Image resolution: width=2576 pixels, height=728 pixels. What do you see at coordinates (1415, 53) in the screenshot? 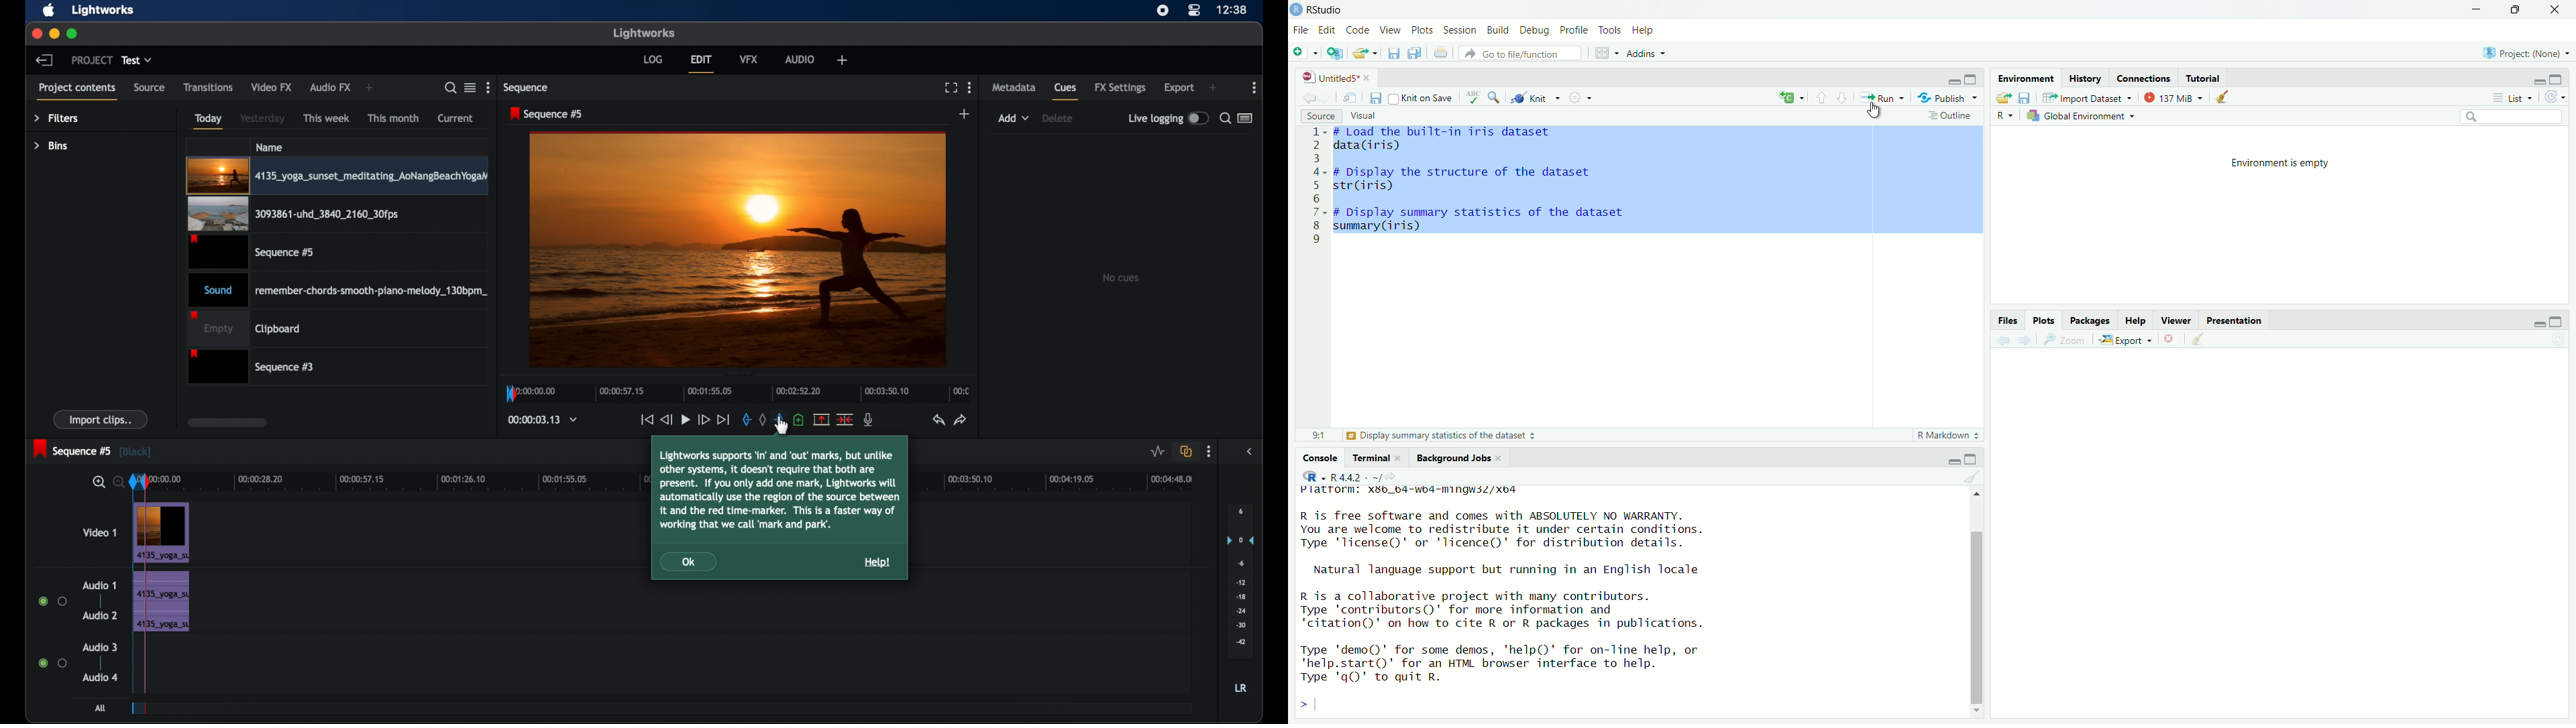
I see `Save all open files` at bounding box center [1415, 53].